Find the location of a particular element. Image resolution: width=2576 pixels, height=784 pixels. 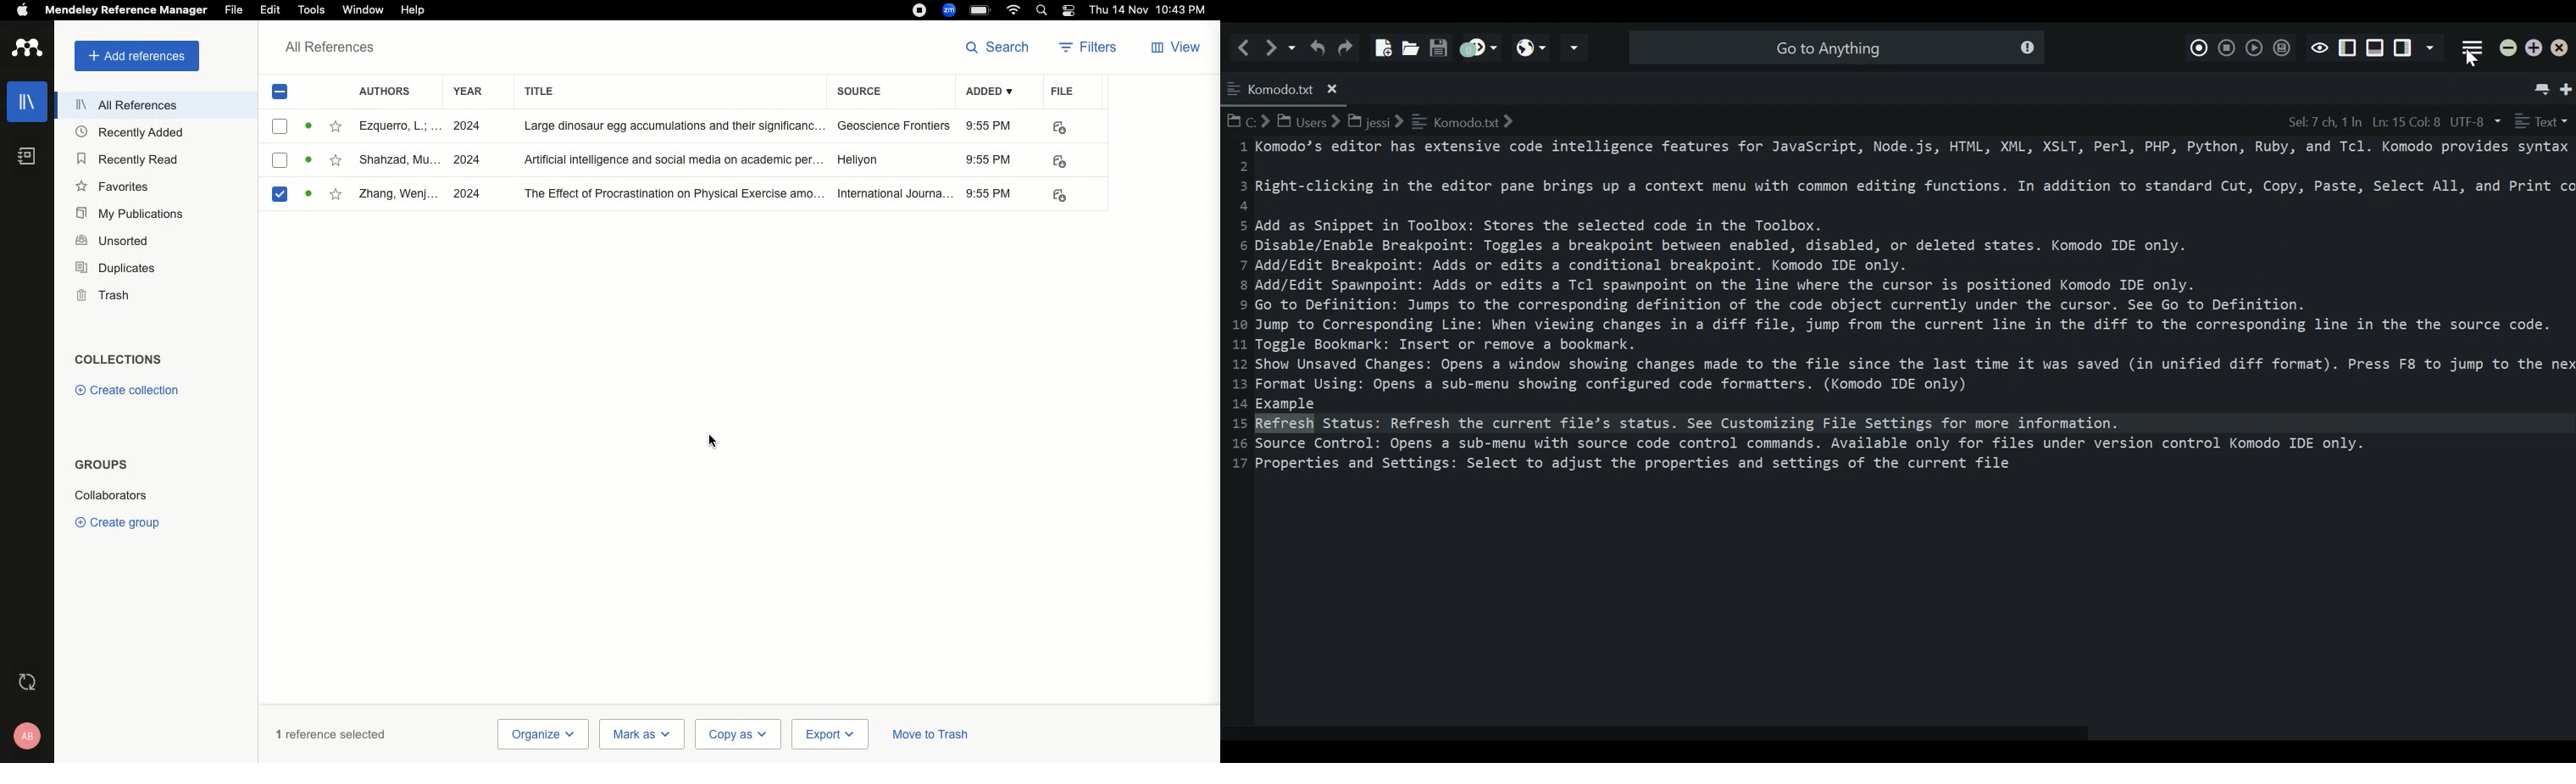

9:55 PM is located at coordinates (990, 125).